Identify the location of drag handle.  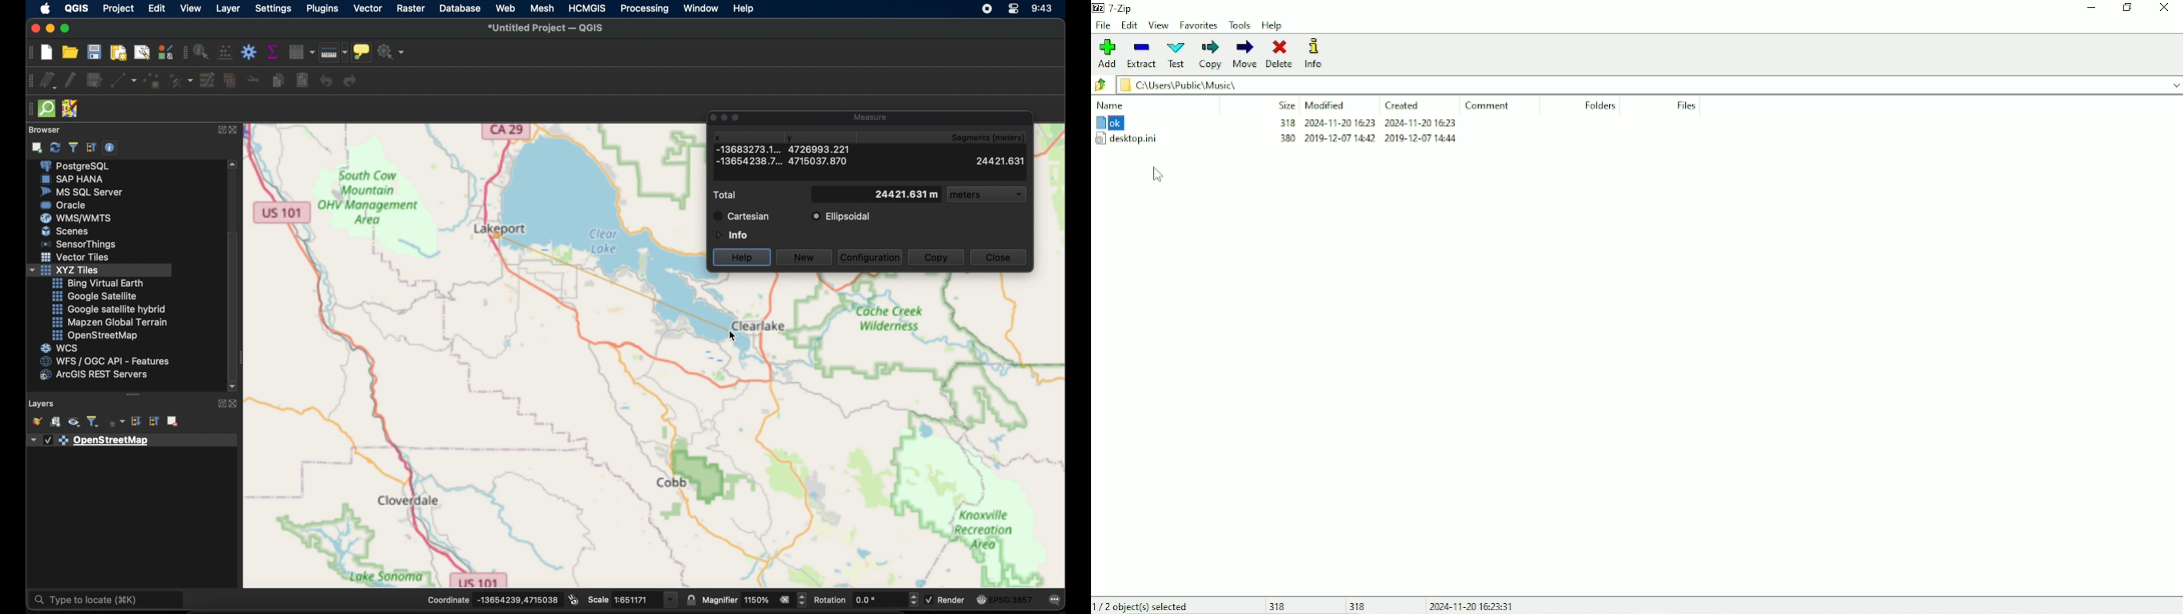
(134, 394).